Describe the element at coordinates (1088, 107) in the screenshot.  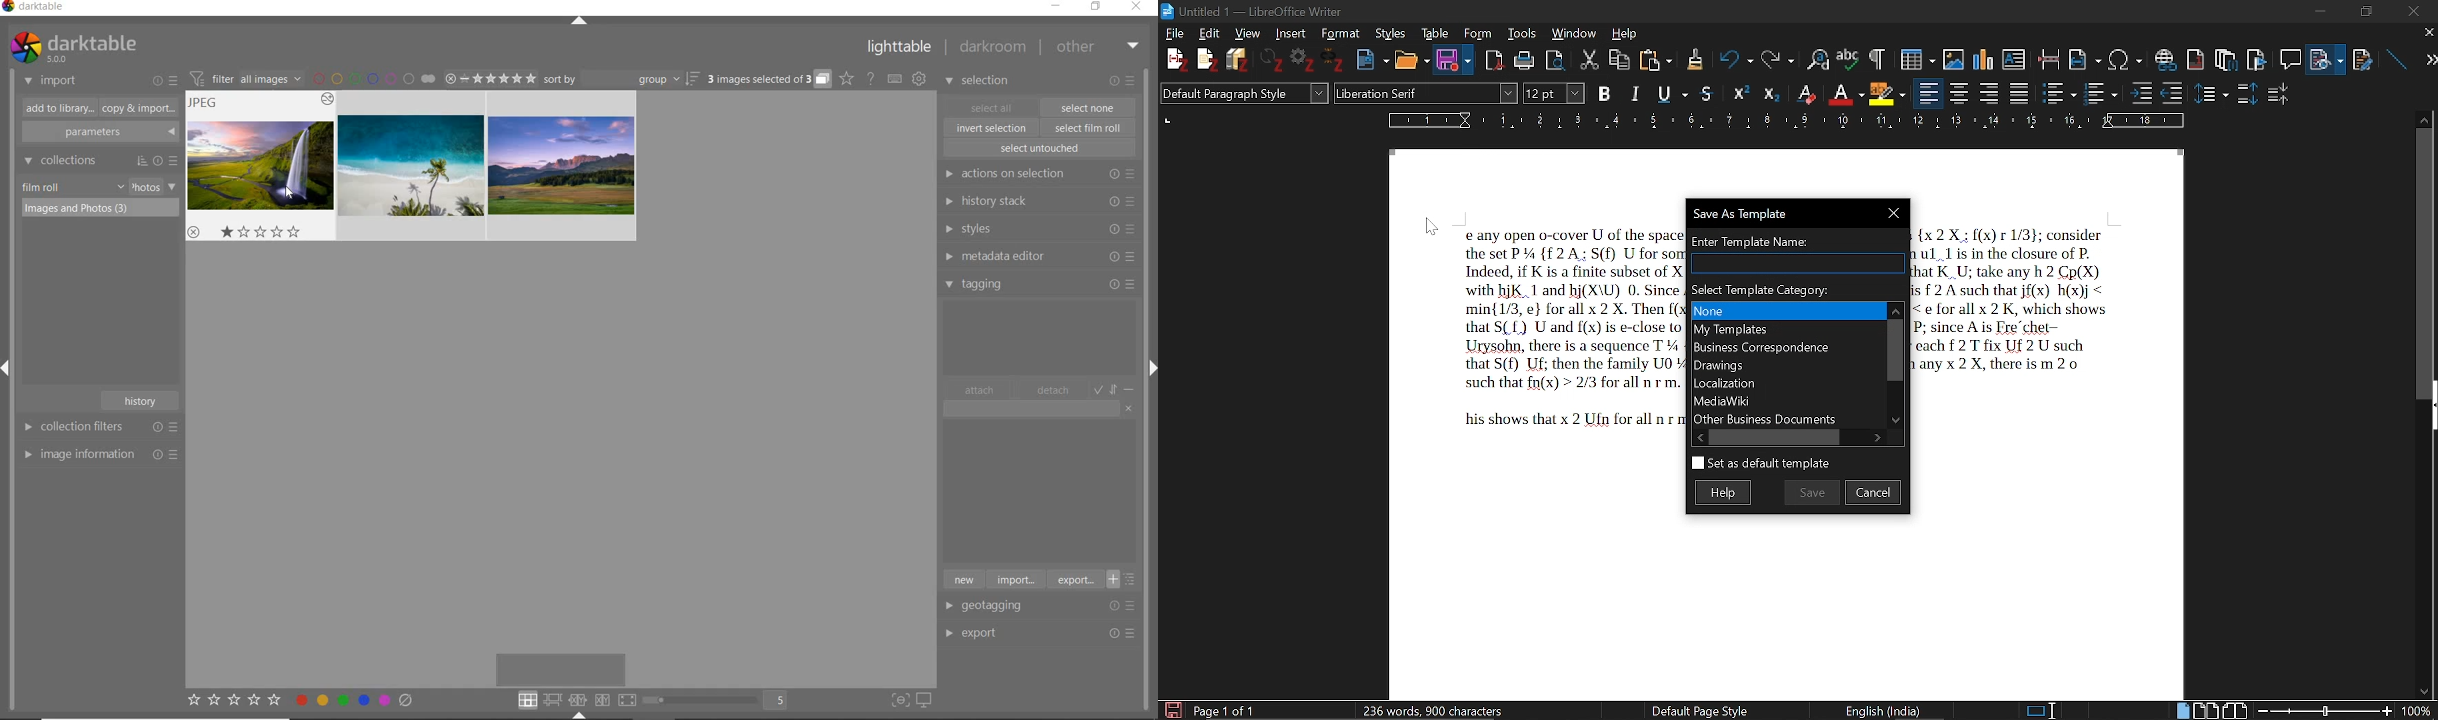
I see `select one` at that location.